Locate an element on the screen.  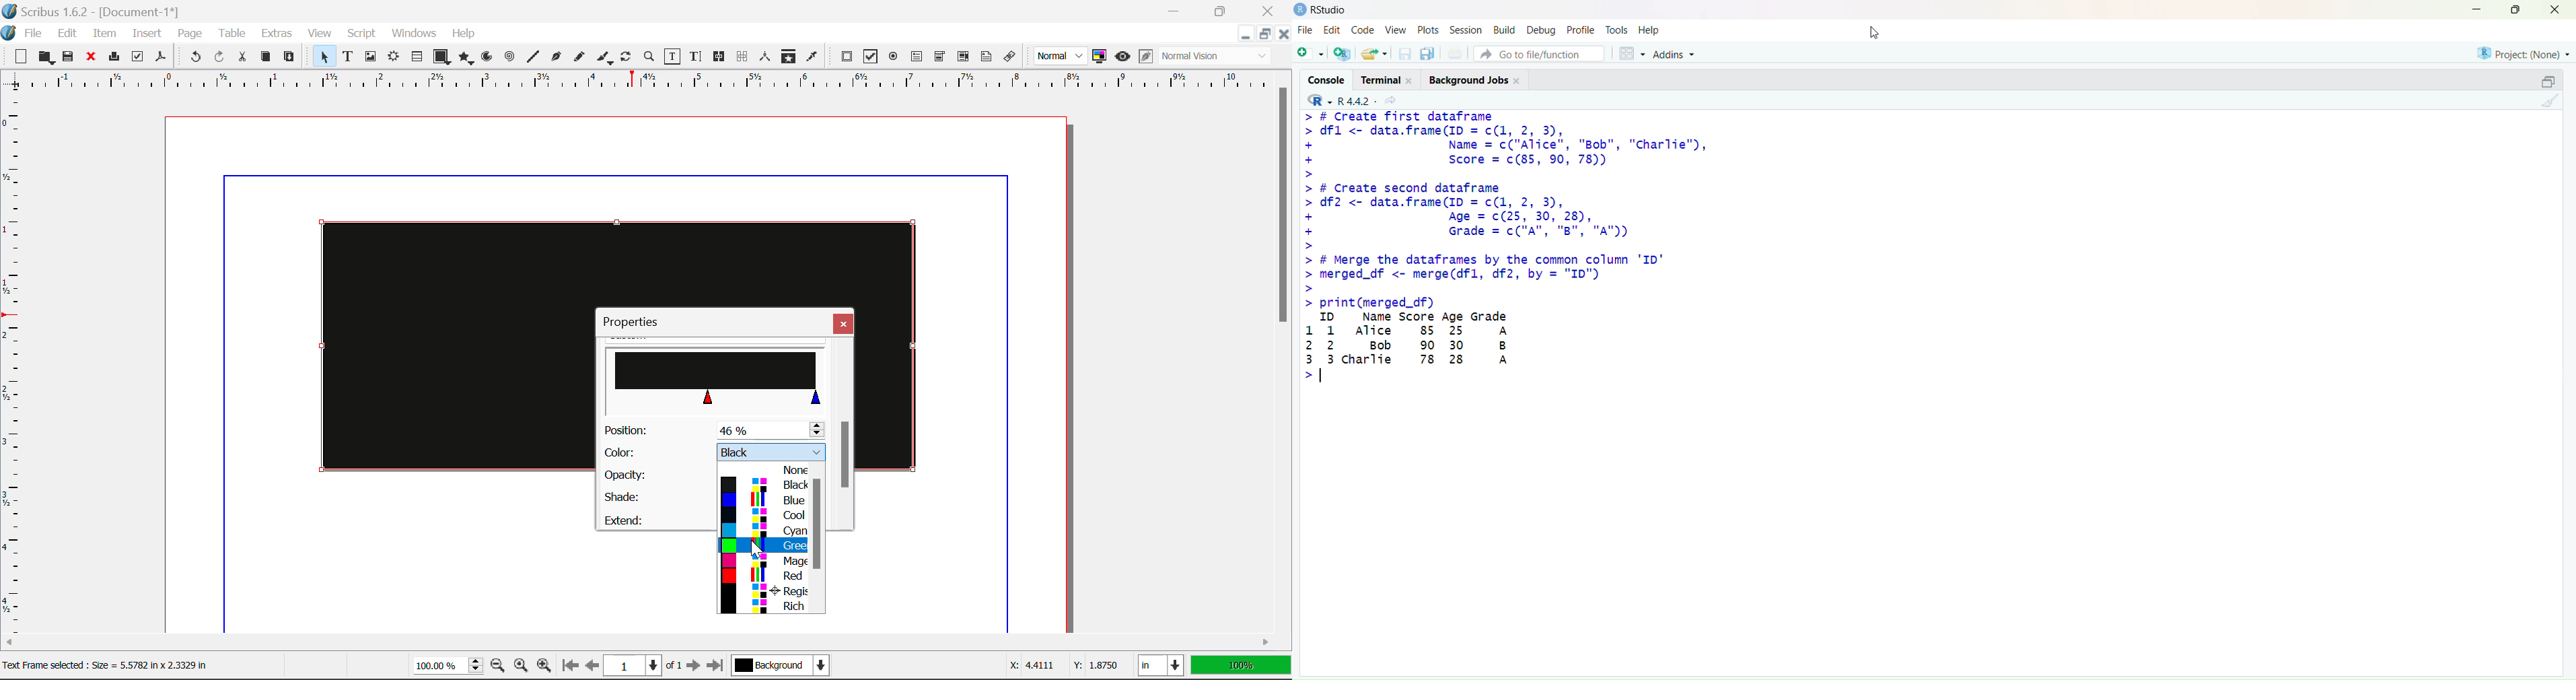
Color Dropdown is located at coordinates (713, 452).